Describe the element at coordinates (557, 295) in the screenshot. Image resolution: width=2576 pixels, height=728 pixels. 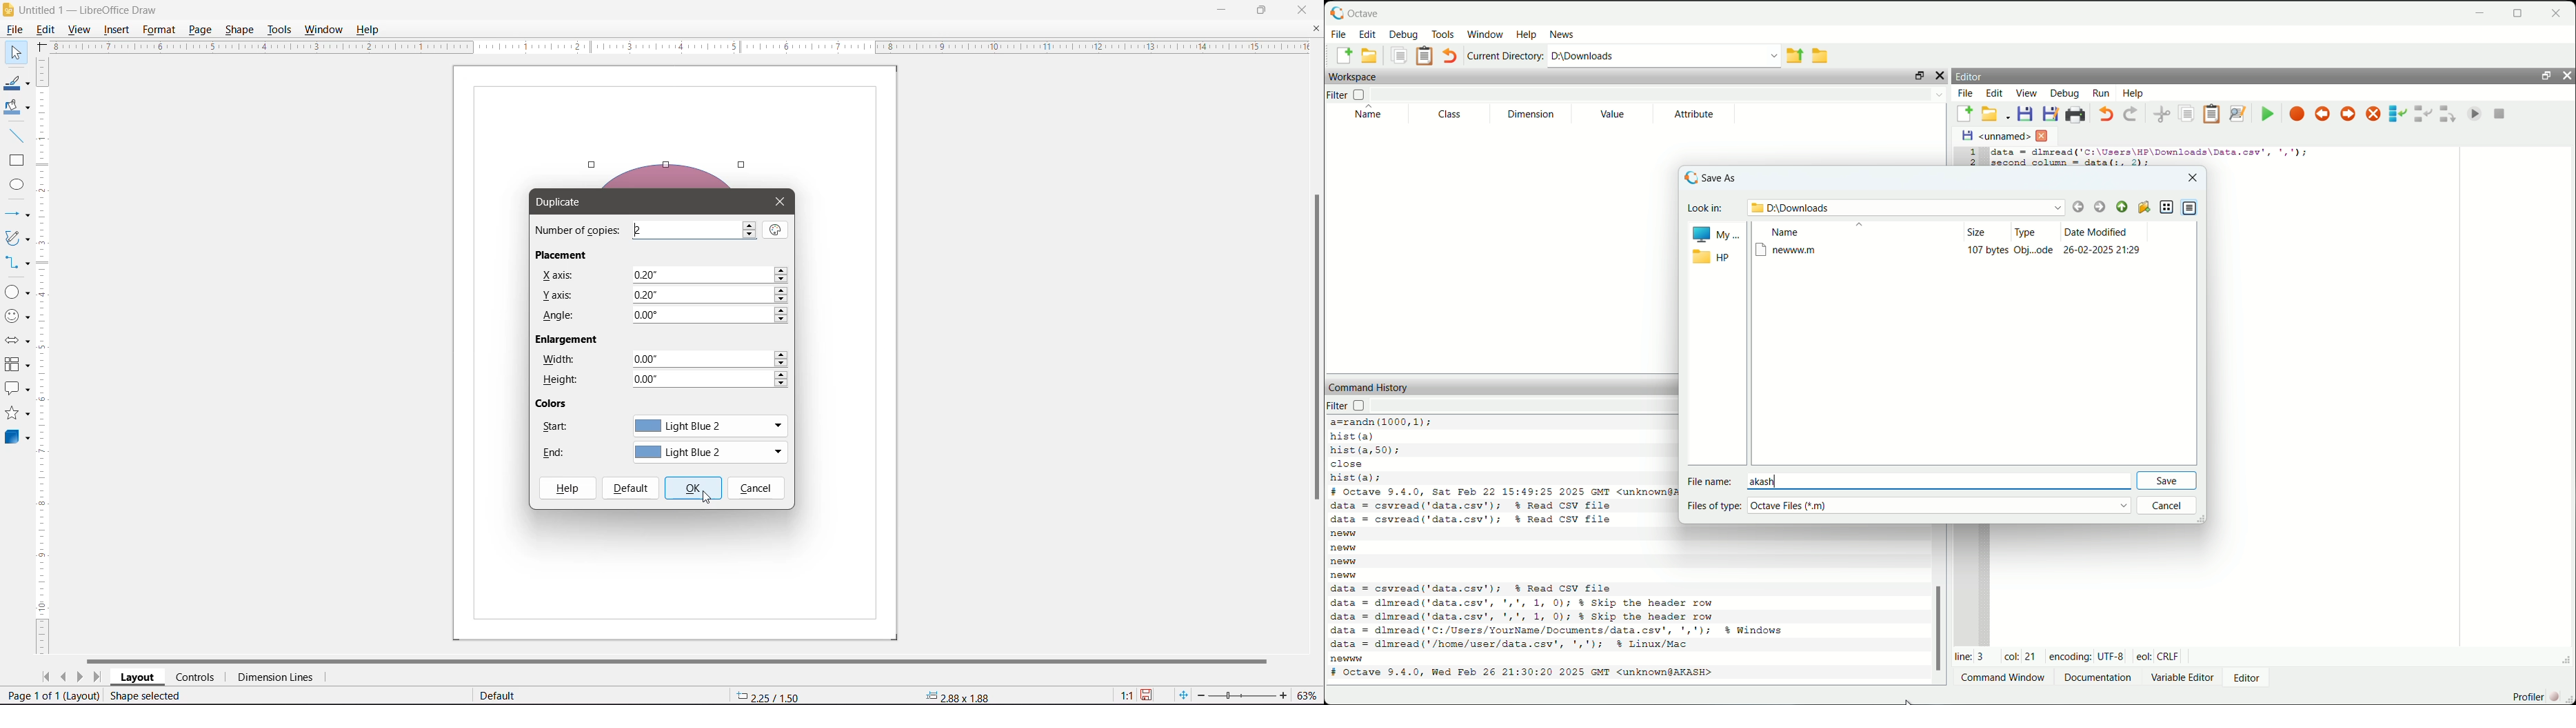
I see `Y axis` at that location.